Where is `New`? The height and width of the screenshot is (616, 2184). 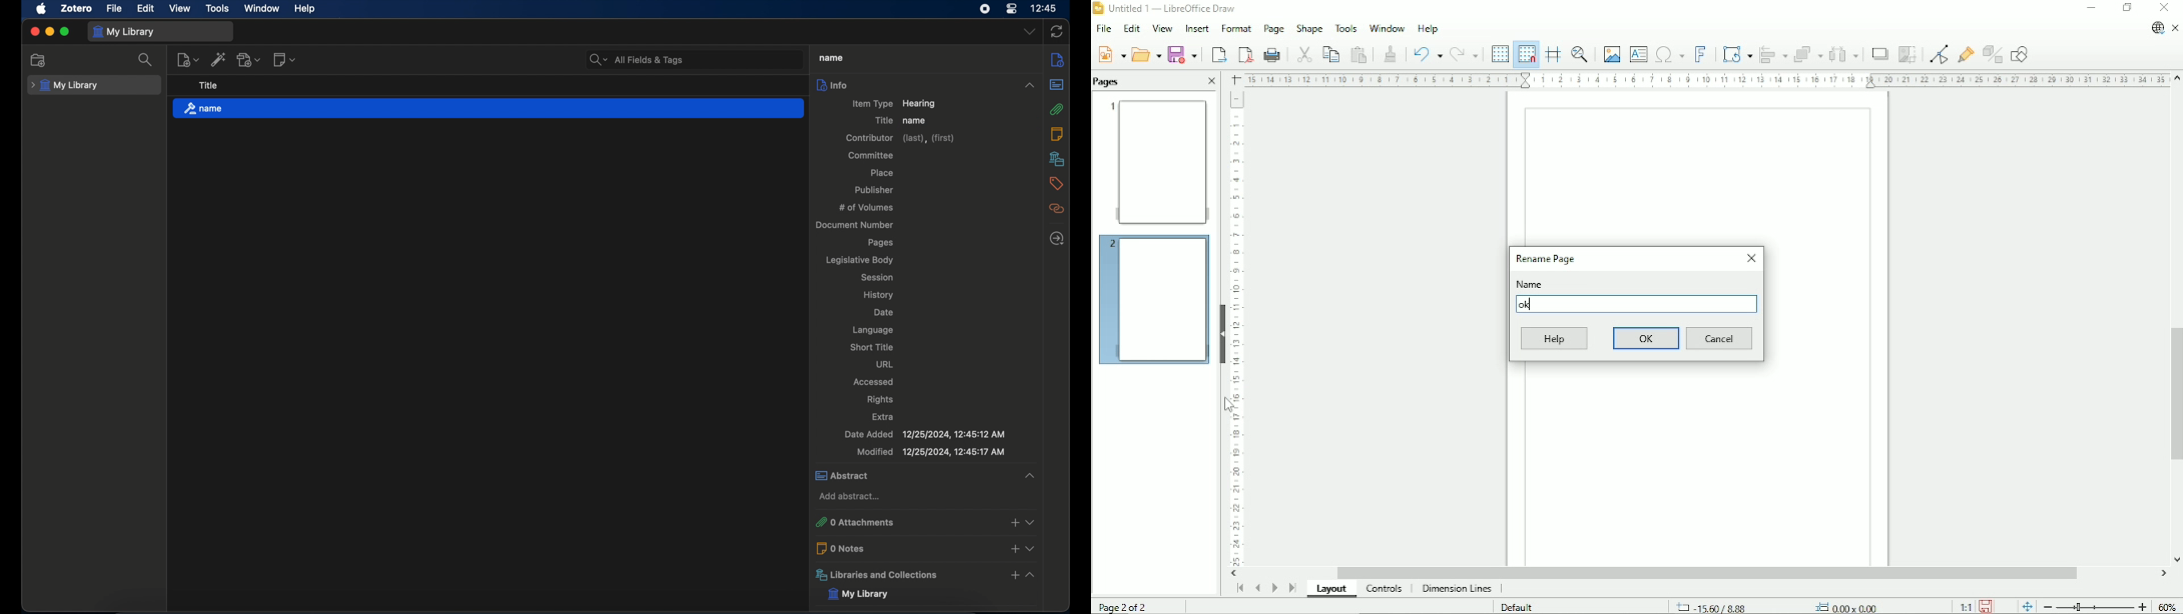 New is located at coordinates (1110, 53).